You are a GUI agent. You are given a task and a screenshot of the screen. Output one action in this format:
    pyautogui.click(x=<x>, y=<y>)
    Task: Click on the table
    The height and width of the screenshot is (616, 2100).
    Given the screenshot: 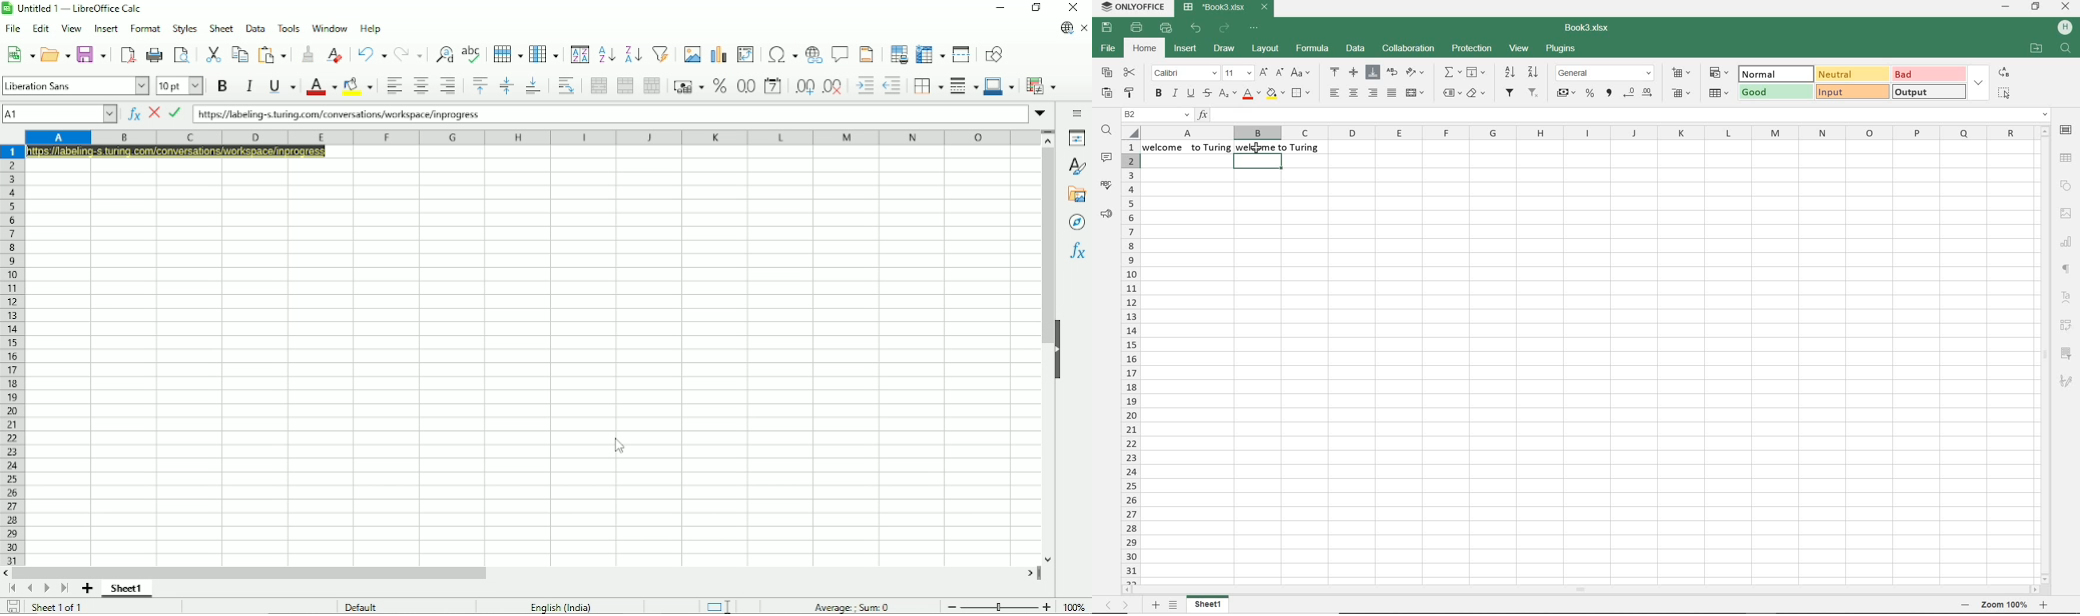 What is the action you would take?
    pyautogui.click(x=2067, y=159)
    